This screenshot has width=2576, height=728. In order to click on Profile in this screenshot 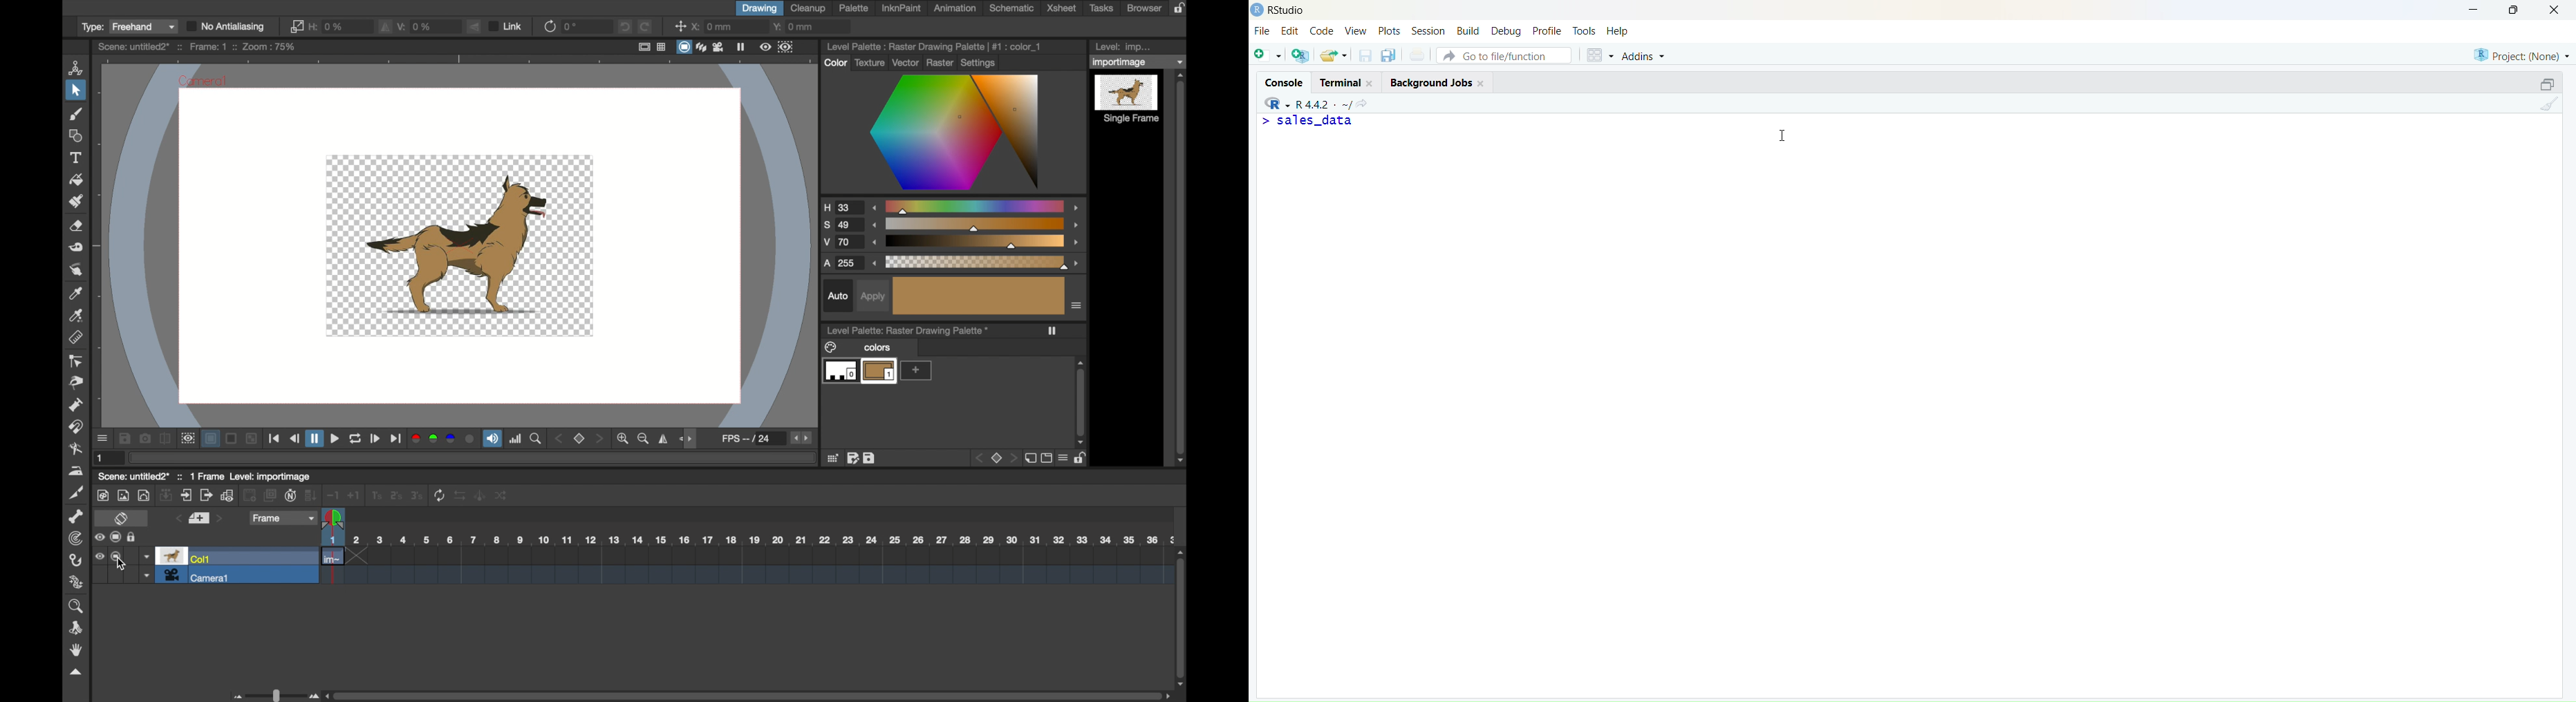, I will do `click(1547, 32)`.